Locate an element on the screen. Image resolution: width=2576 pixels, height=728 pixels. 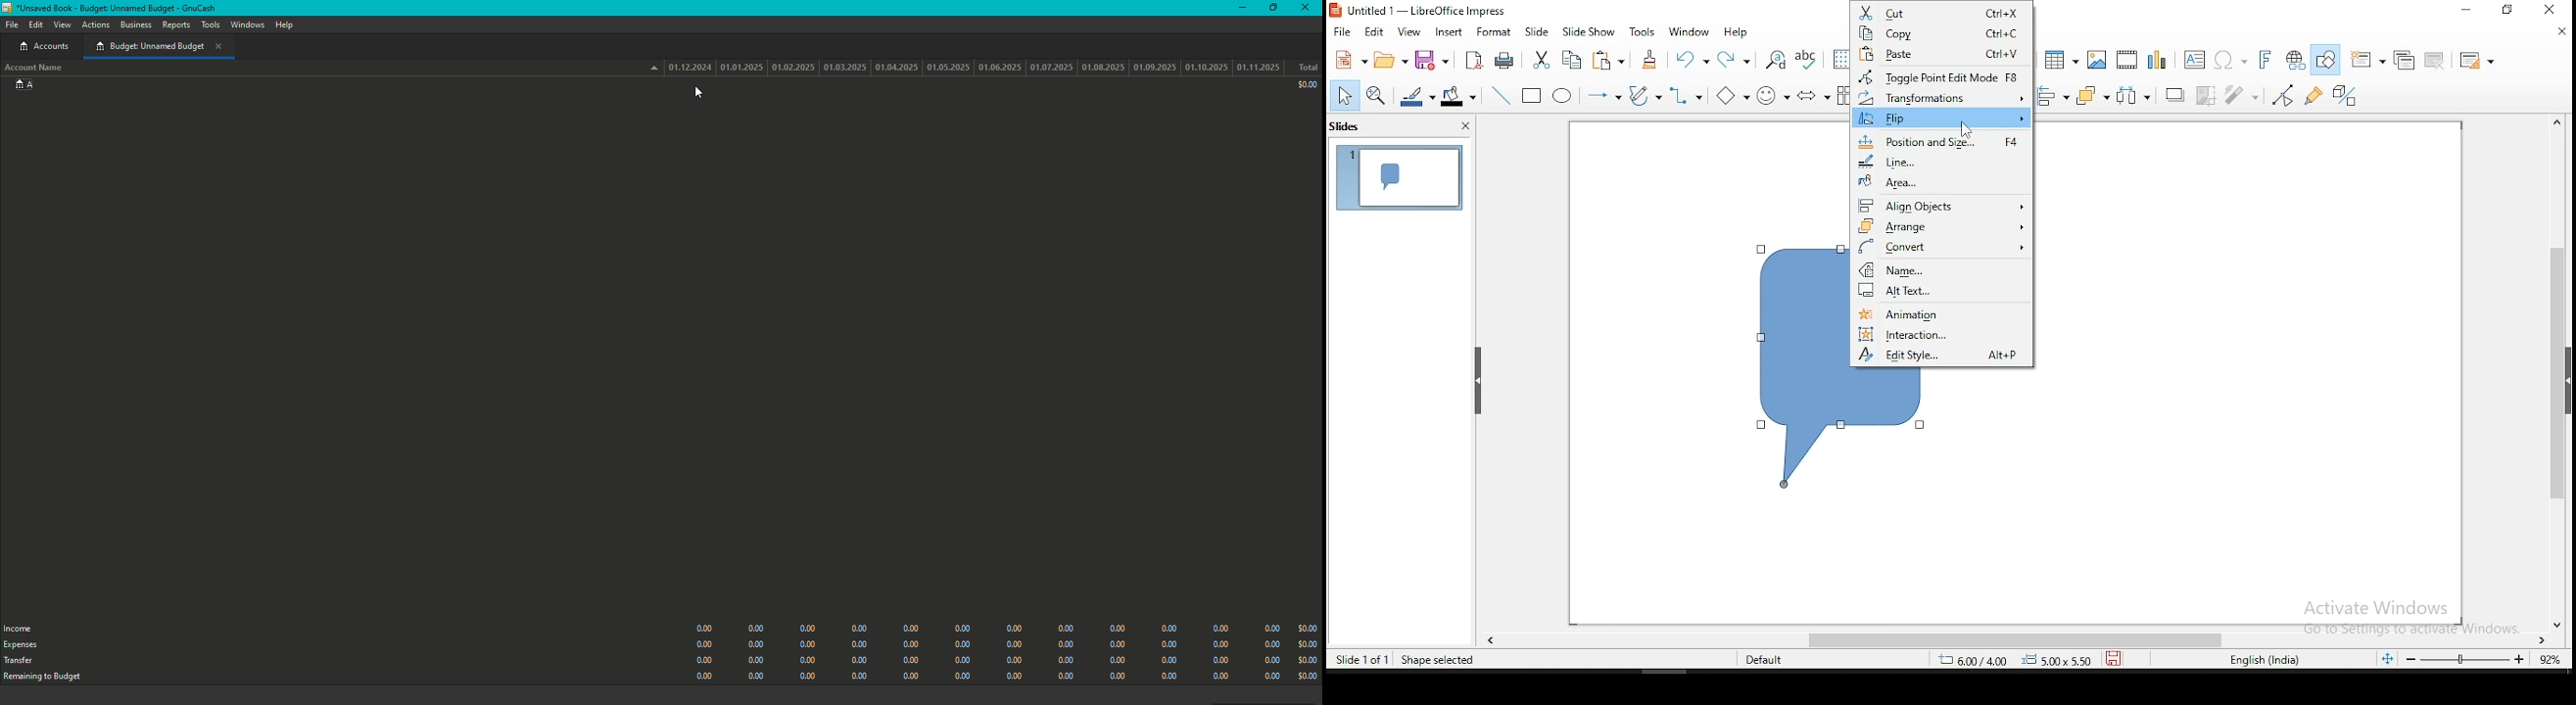
zoom level is located at coordinates (2548, 658).